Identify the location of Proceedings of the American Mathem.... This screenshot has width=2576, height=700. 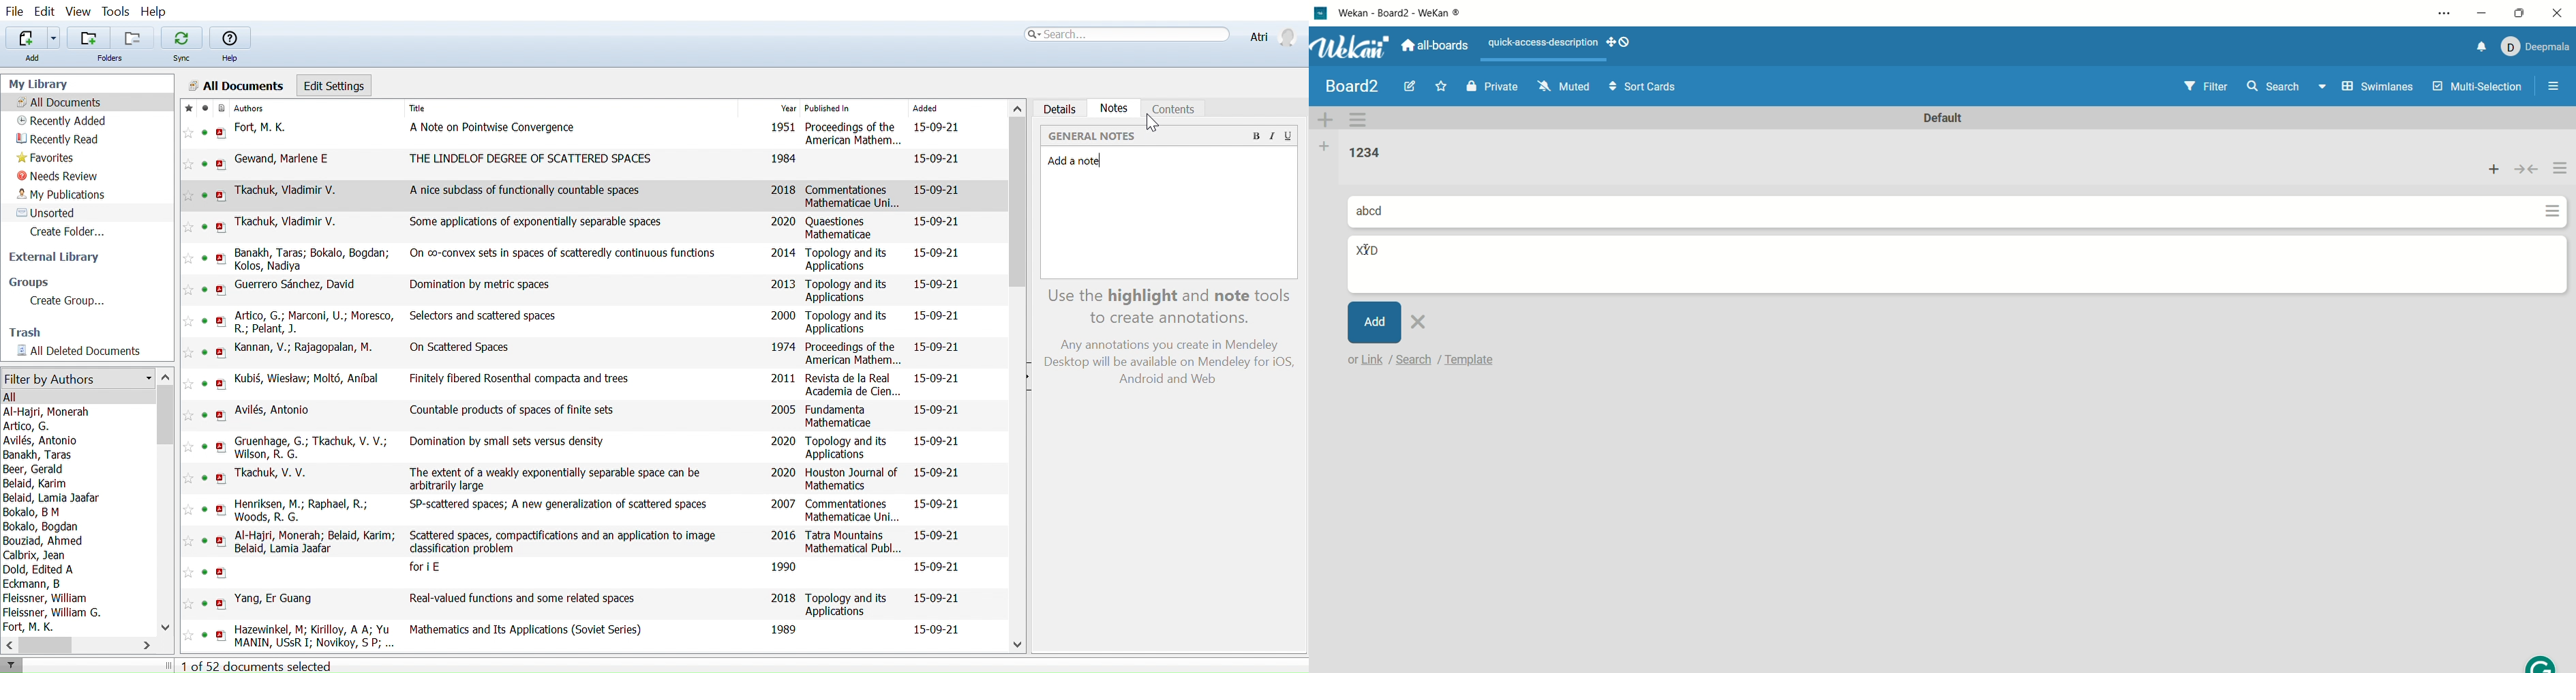
(853, 134).